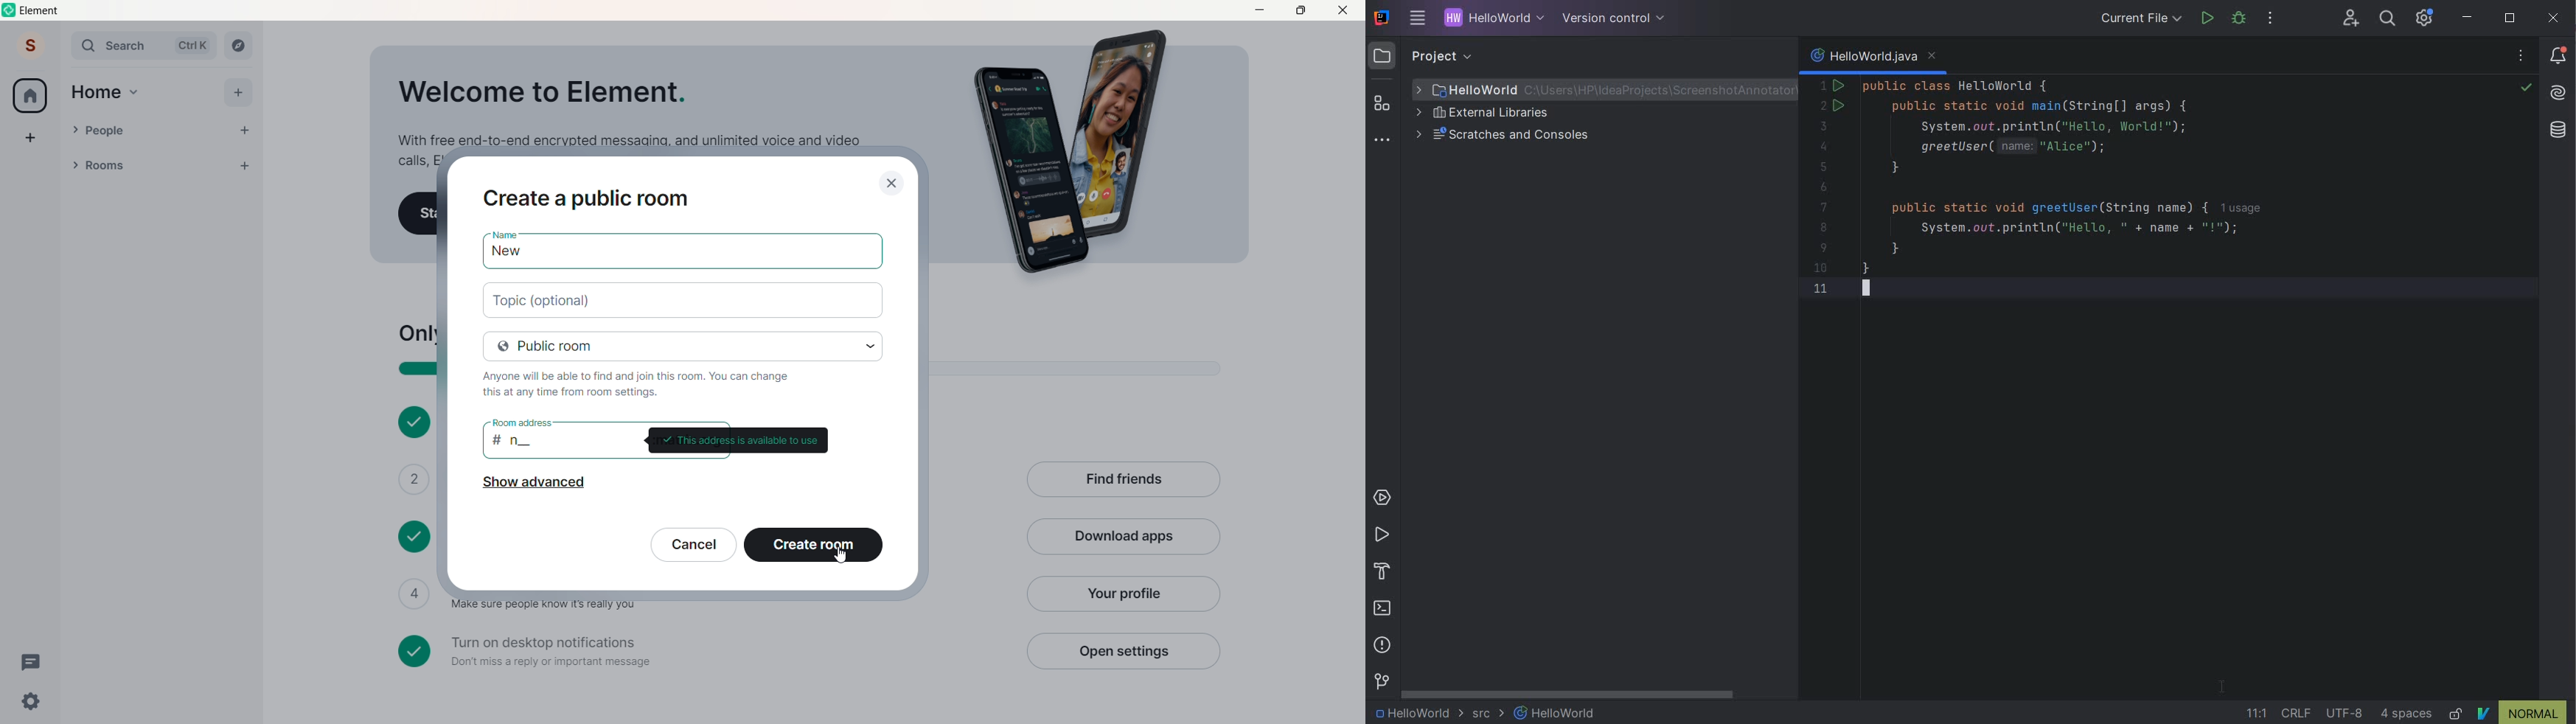 The width and height of the screenshot is (2576, 728). Describe the element at coordinates (245, 131) in the screenshot. I see `Add People` at that location.